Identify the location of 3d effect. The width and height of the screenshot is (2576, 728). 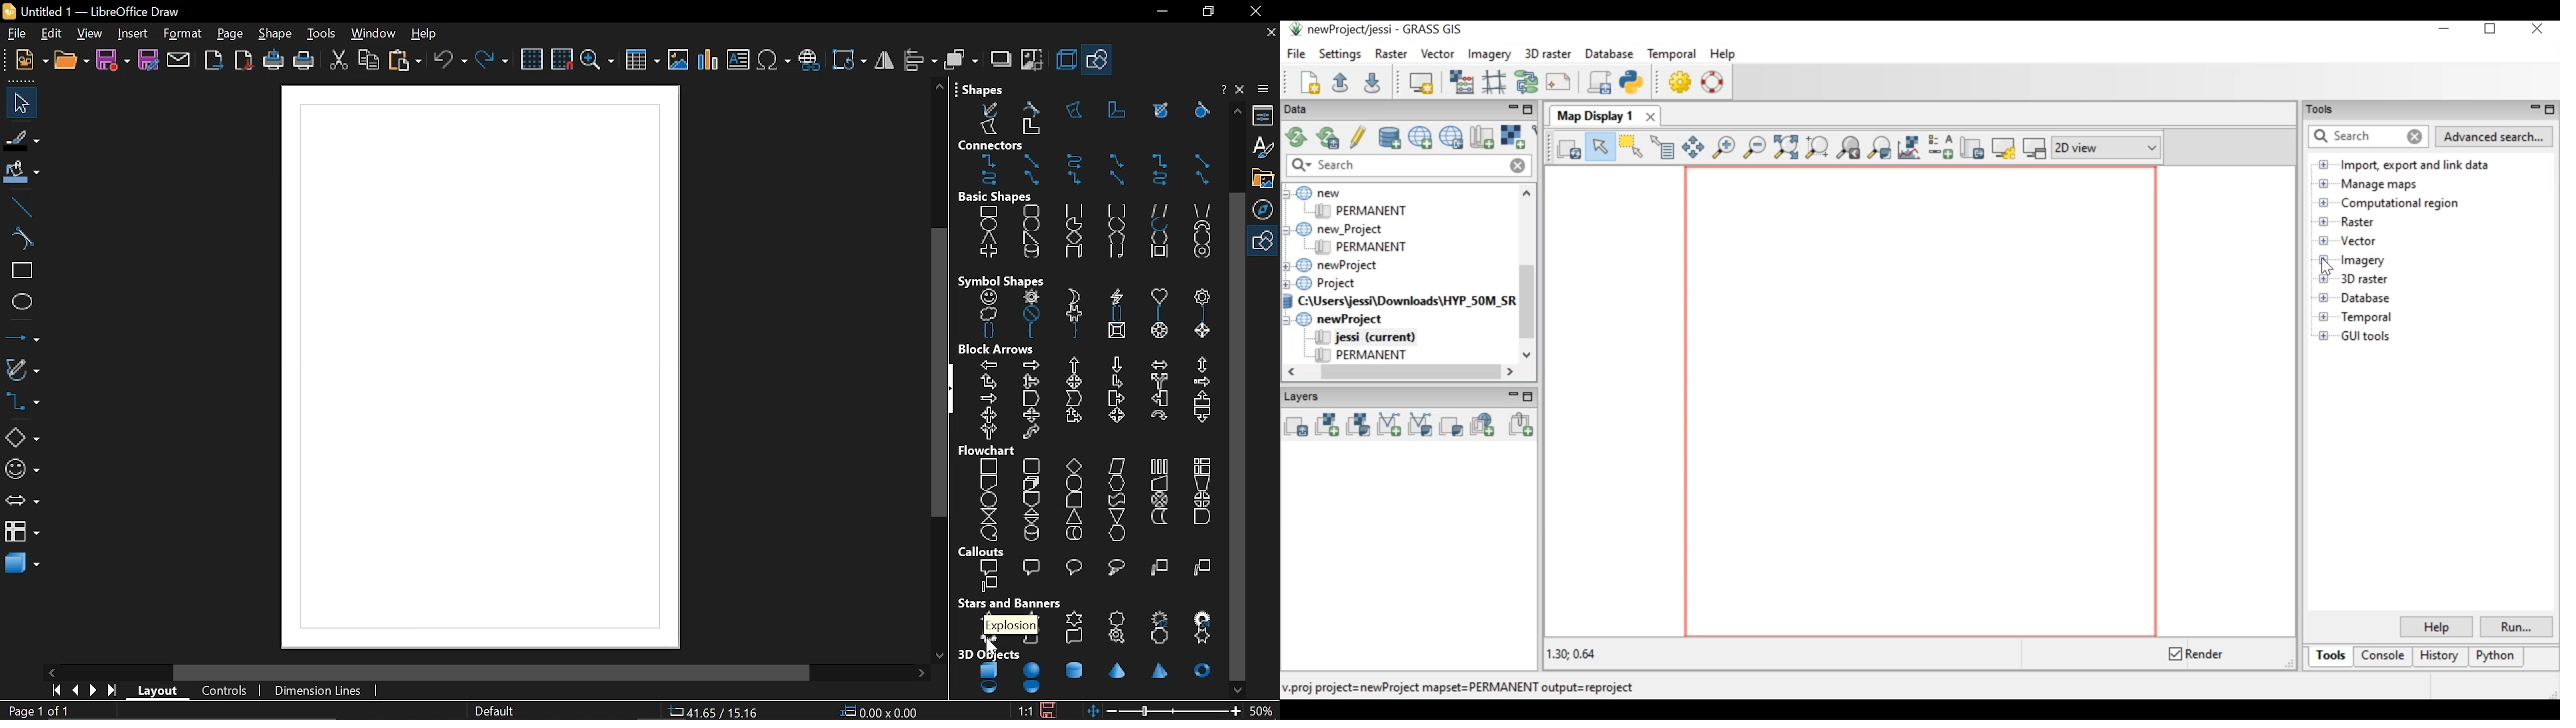
(1065, 60).